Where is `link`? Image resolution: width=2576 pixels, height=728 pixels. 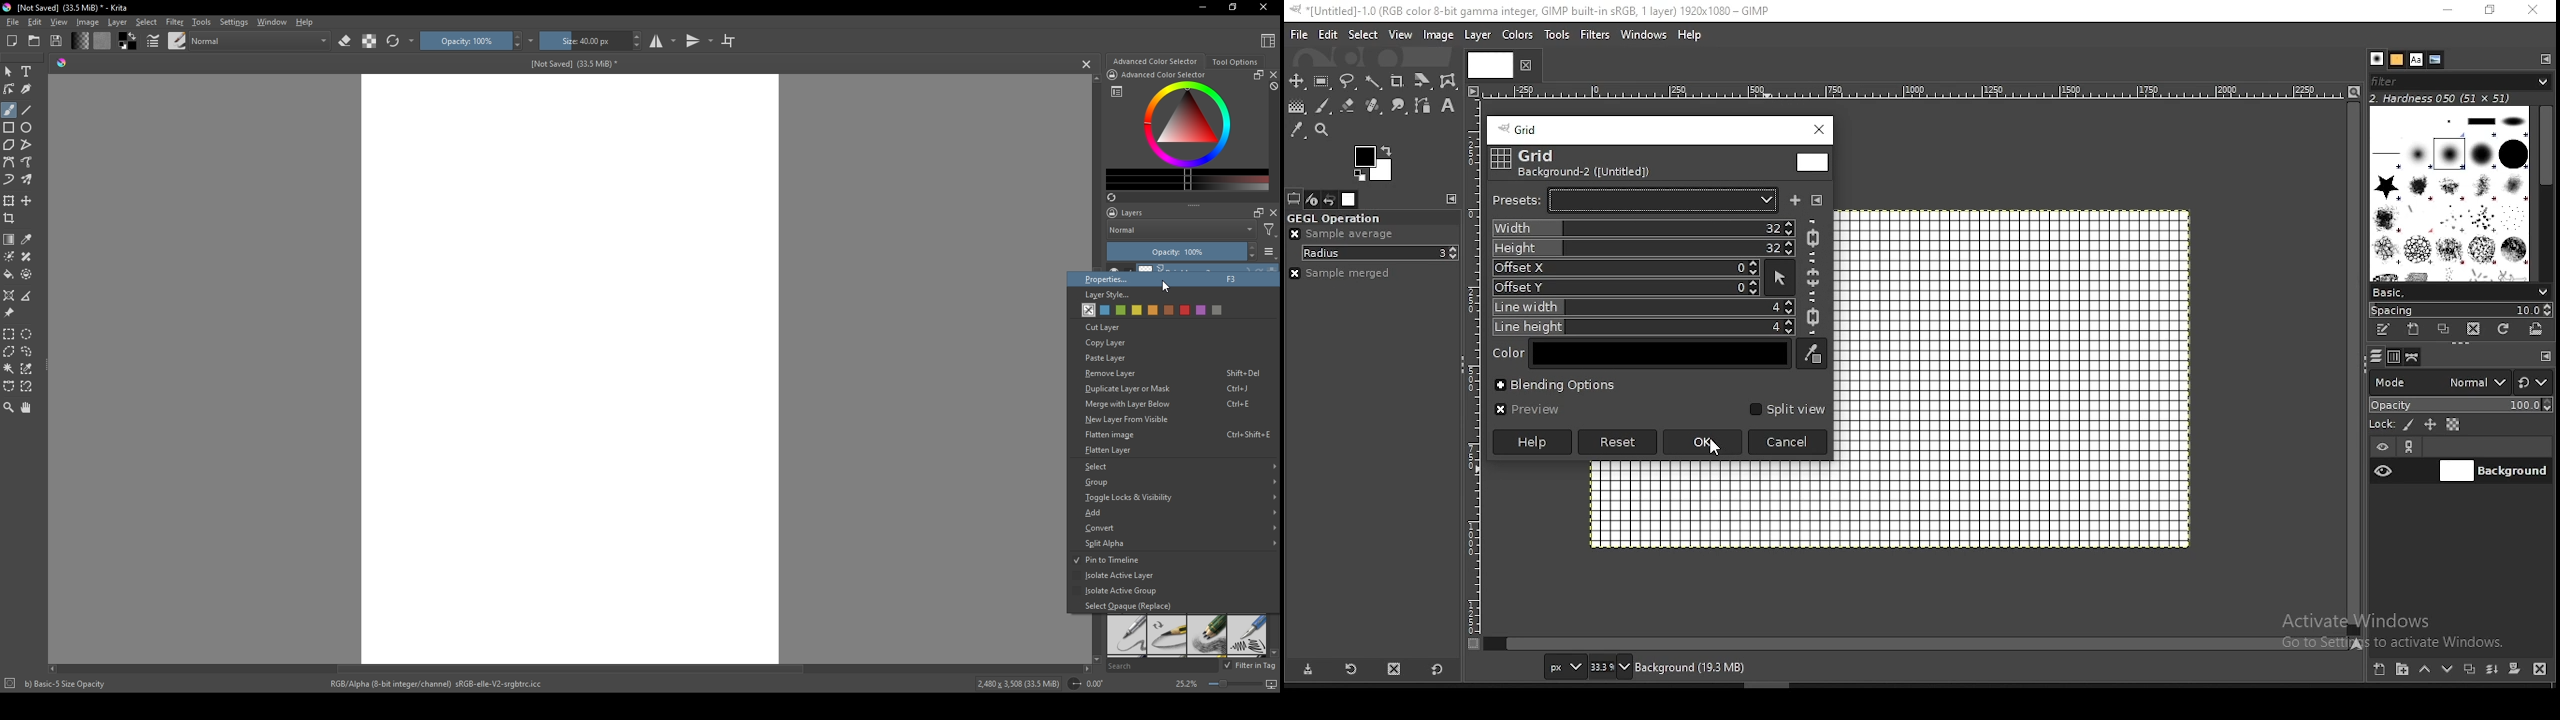 link is located at coordinates (2413, 446).